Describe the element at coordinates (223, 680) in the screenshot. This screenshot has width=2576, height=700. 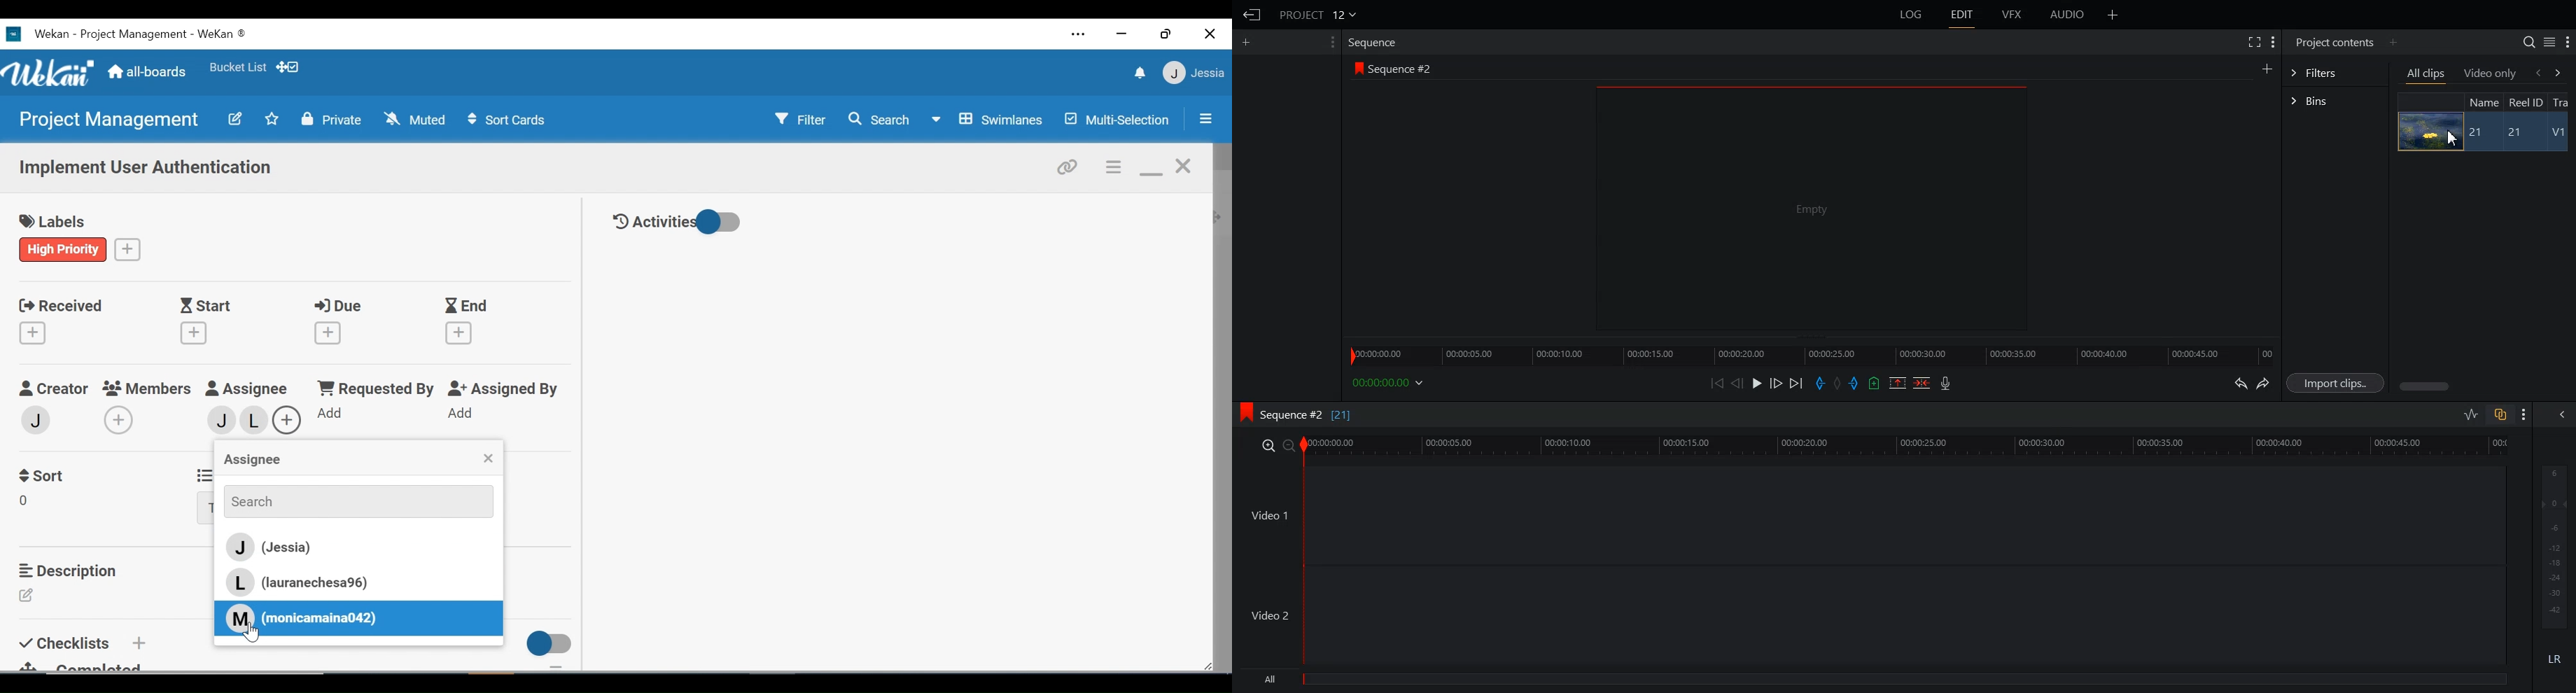
I see `horizontal scroll bar` at that location.